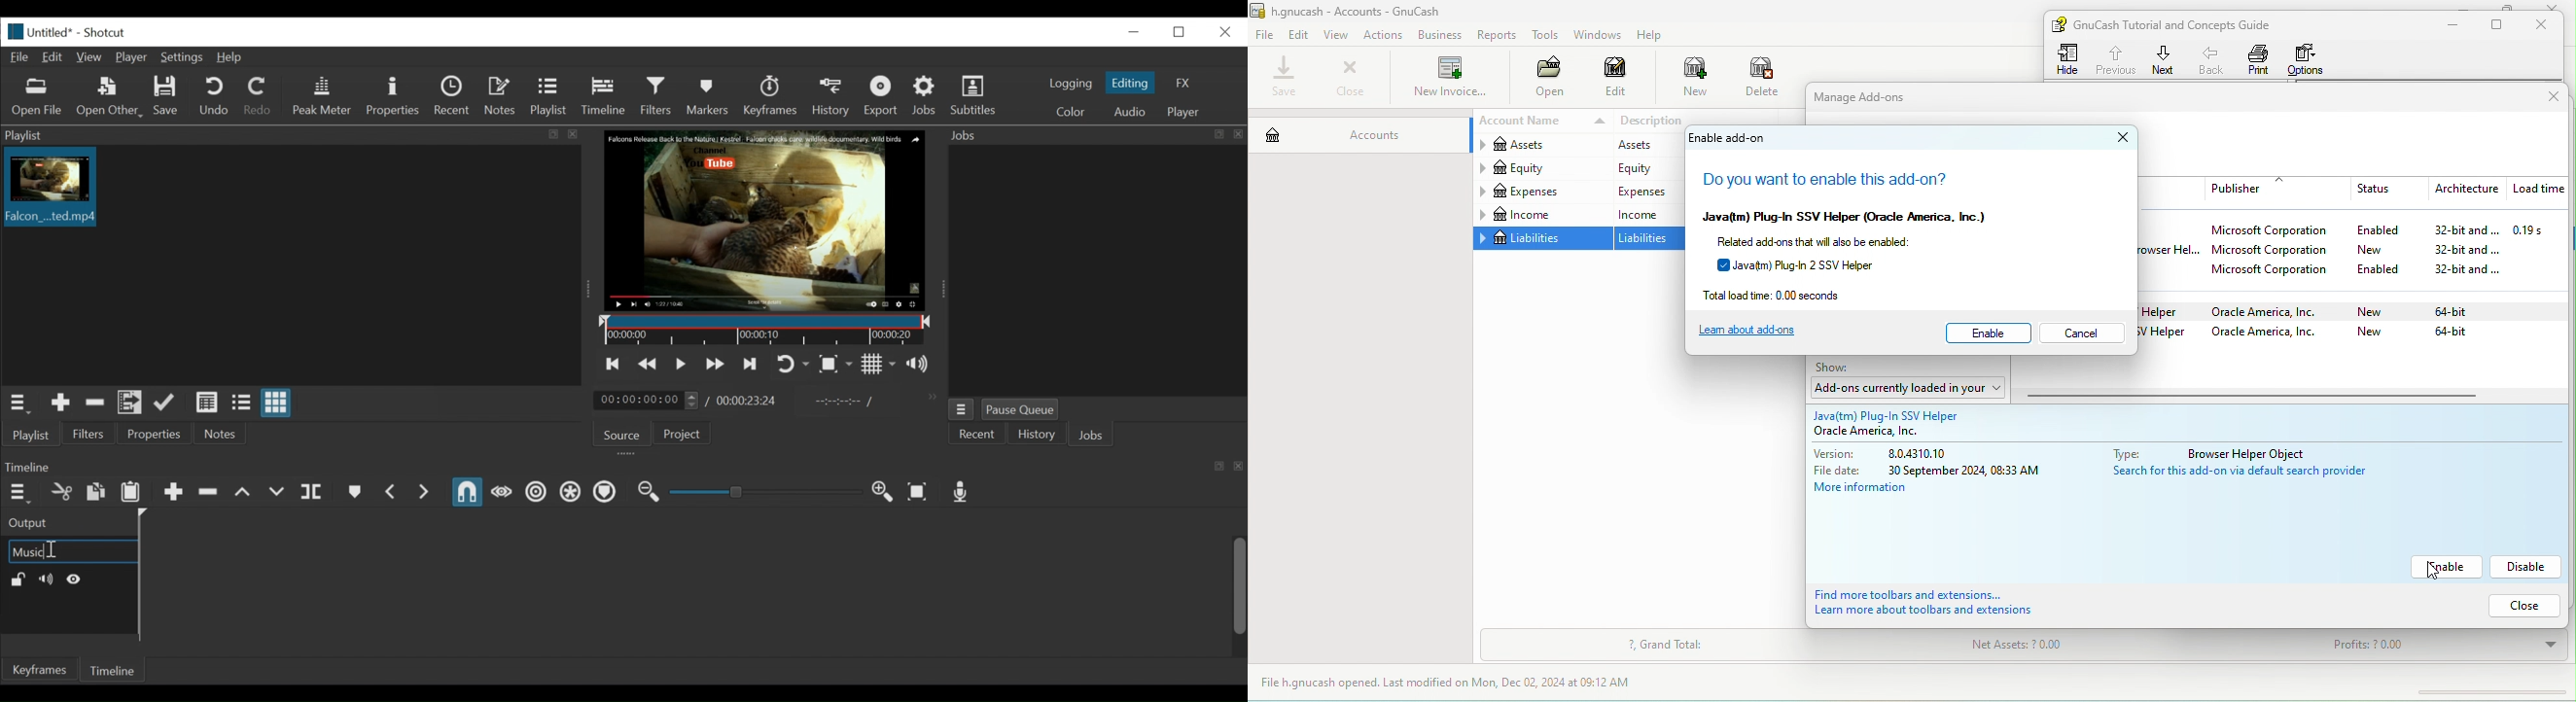  What do you see at coordinates (1902, 454) in the screenshot?
I see `version  8.0.4310.10` at bounding box center [1902, 454].